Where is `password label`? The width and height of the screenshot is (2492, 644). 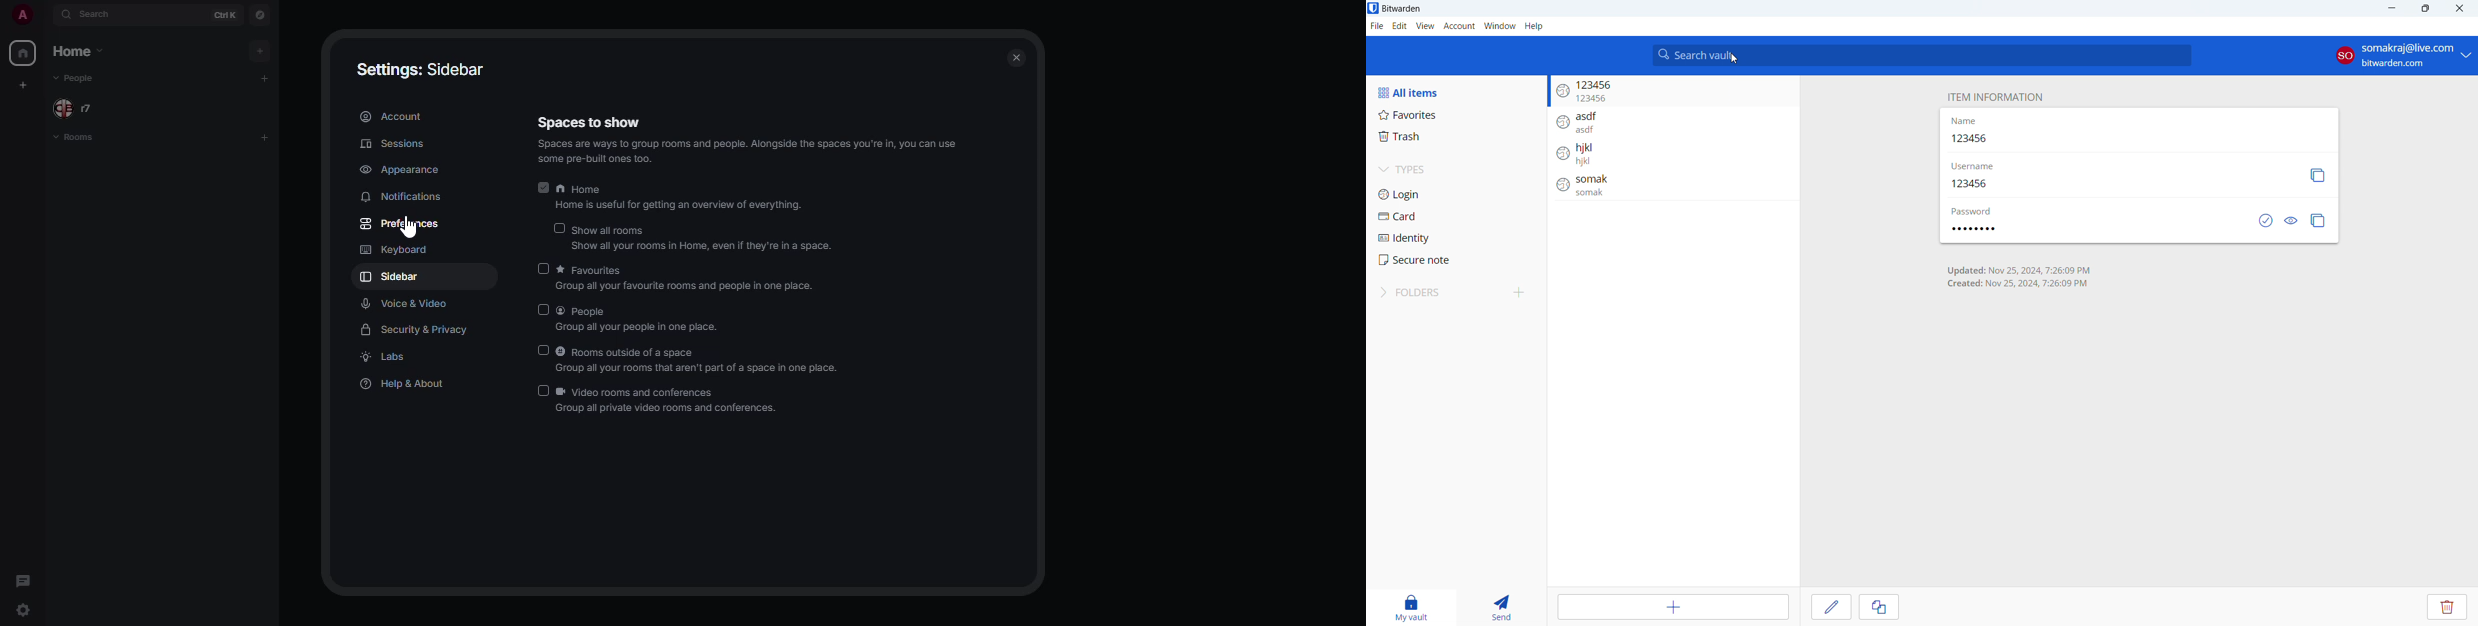 password label is located at coordinates (1976, 209).